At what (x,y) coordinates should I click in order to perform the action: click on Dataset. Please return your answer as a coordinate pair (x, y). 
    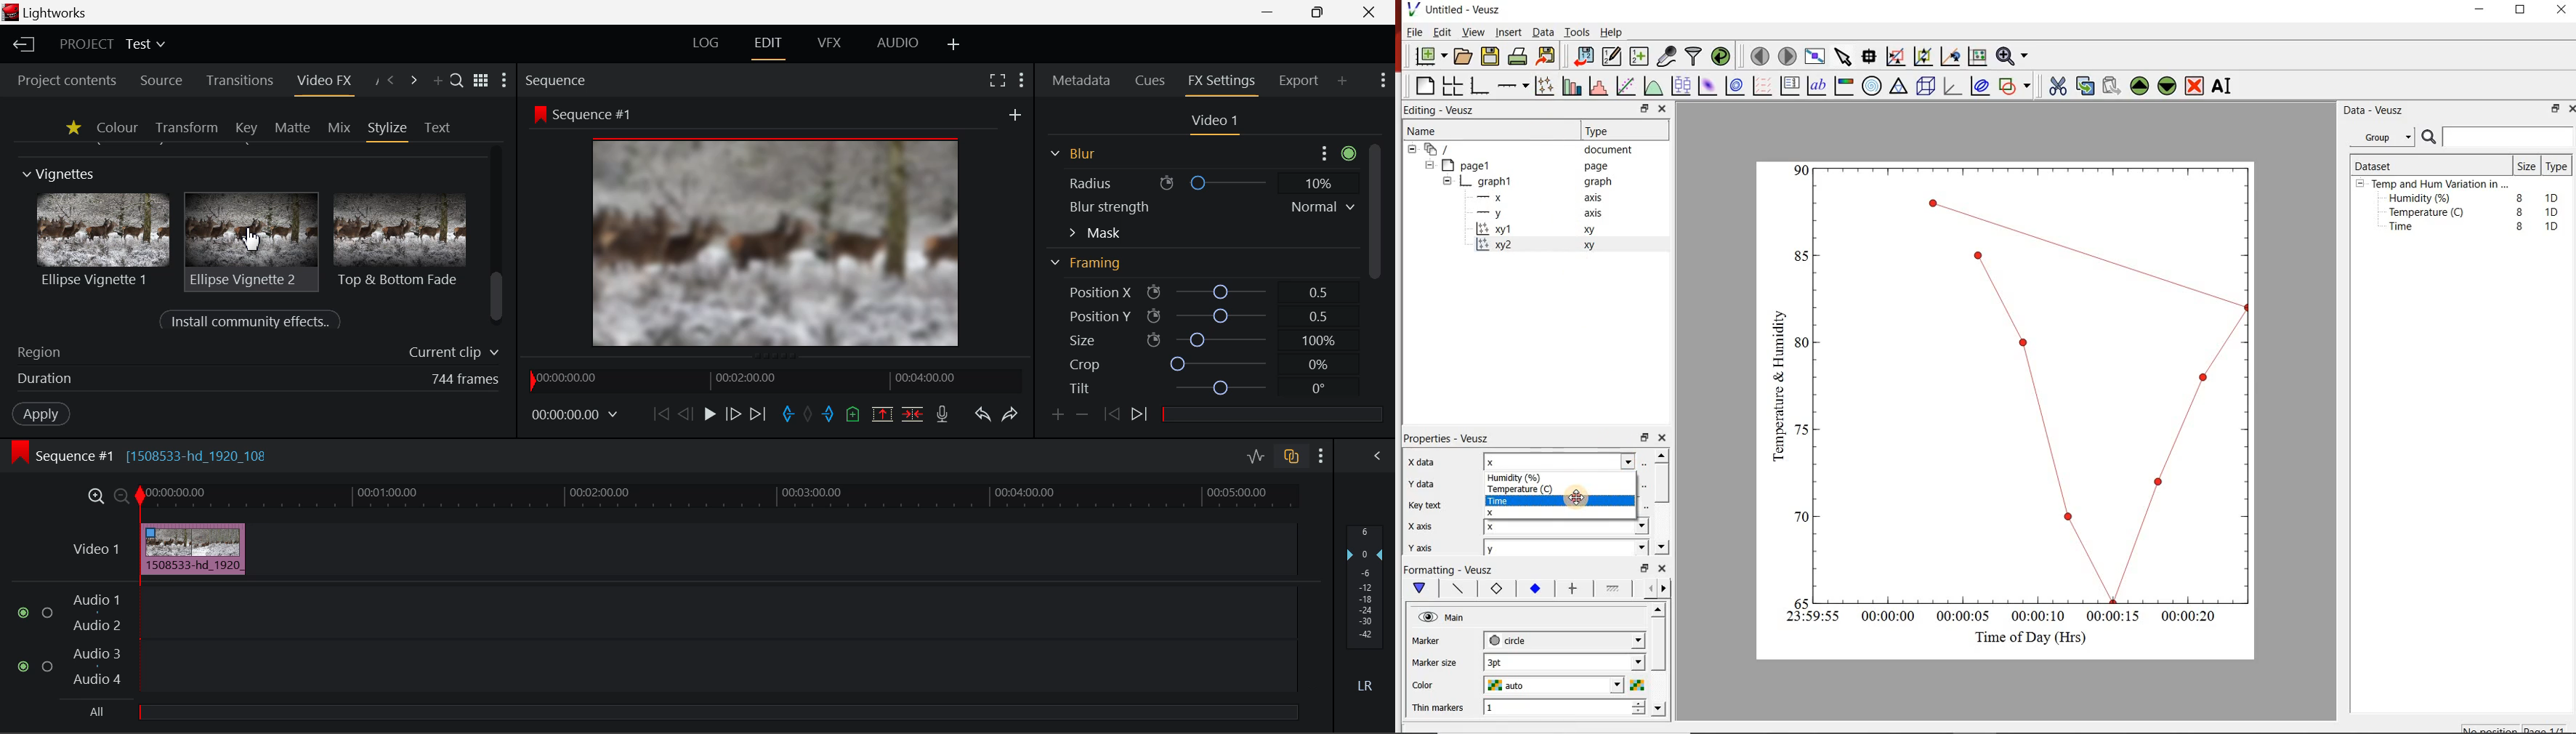
    Looking at the image, I should click on (2379, 164).